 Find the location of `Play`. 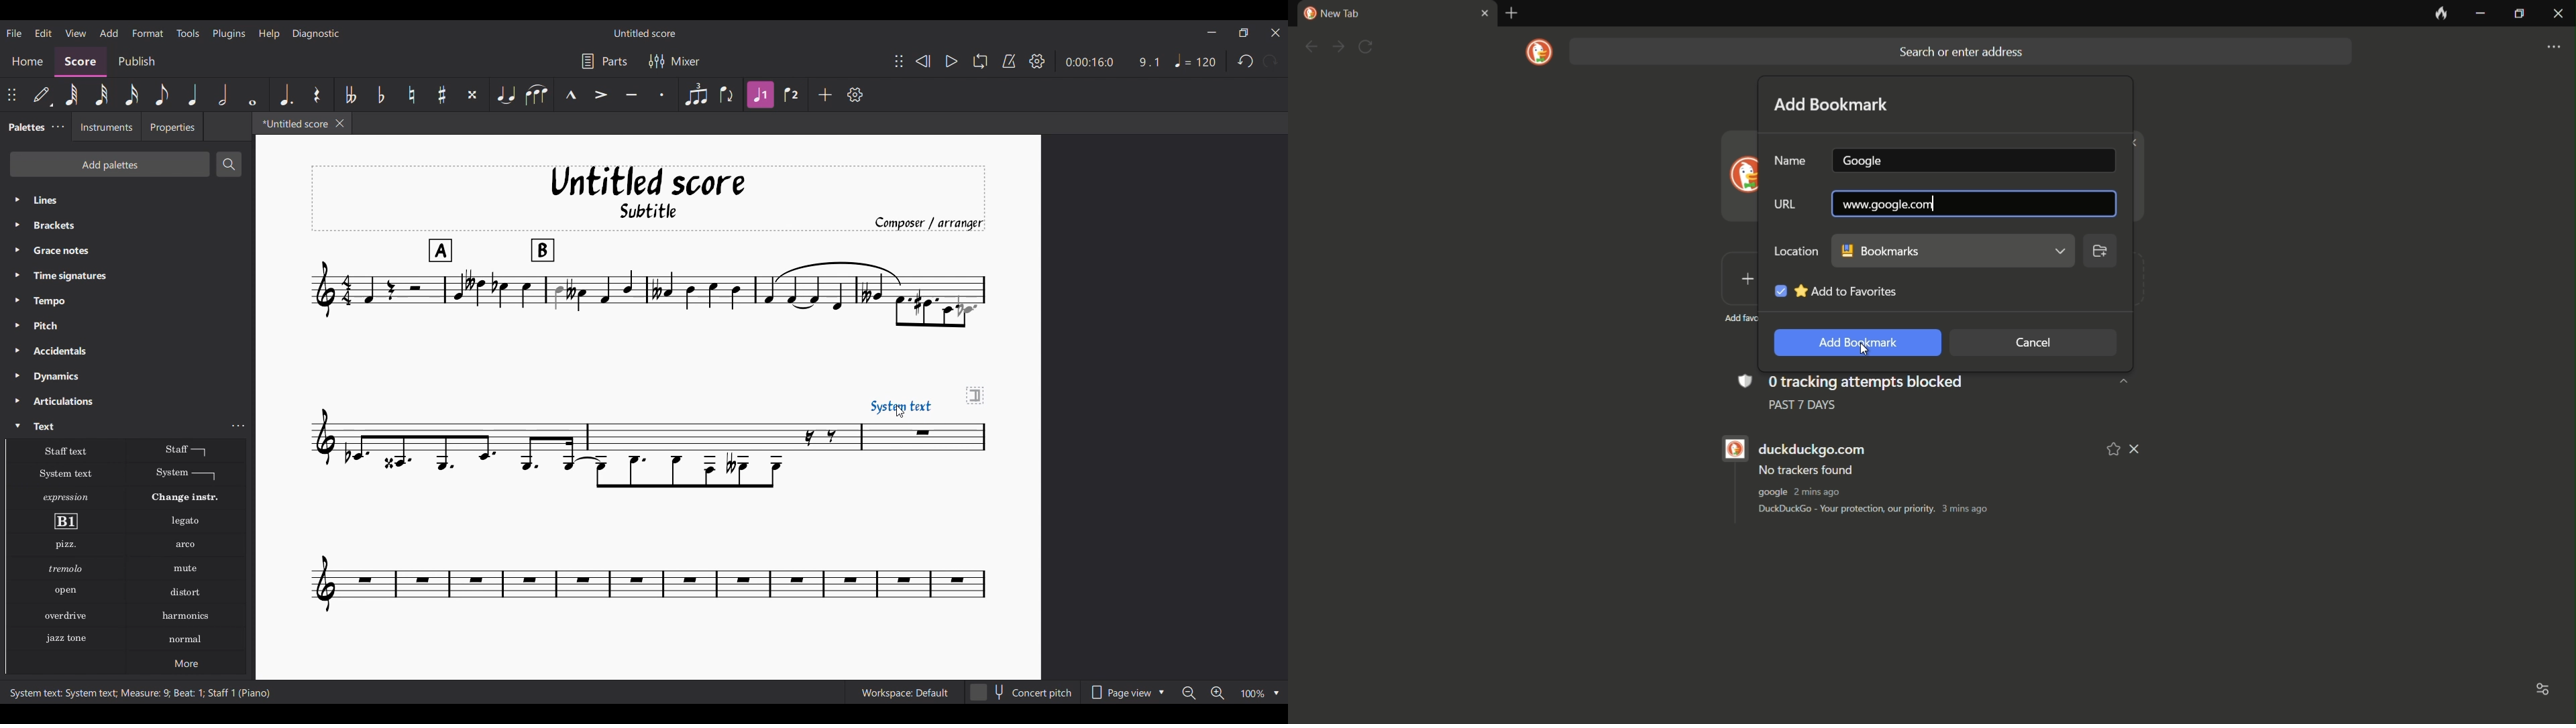

Play is located at coordinates (951, 61).